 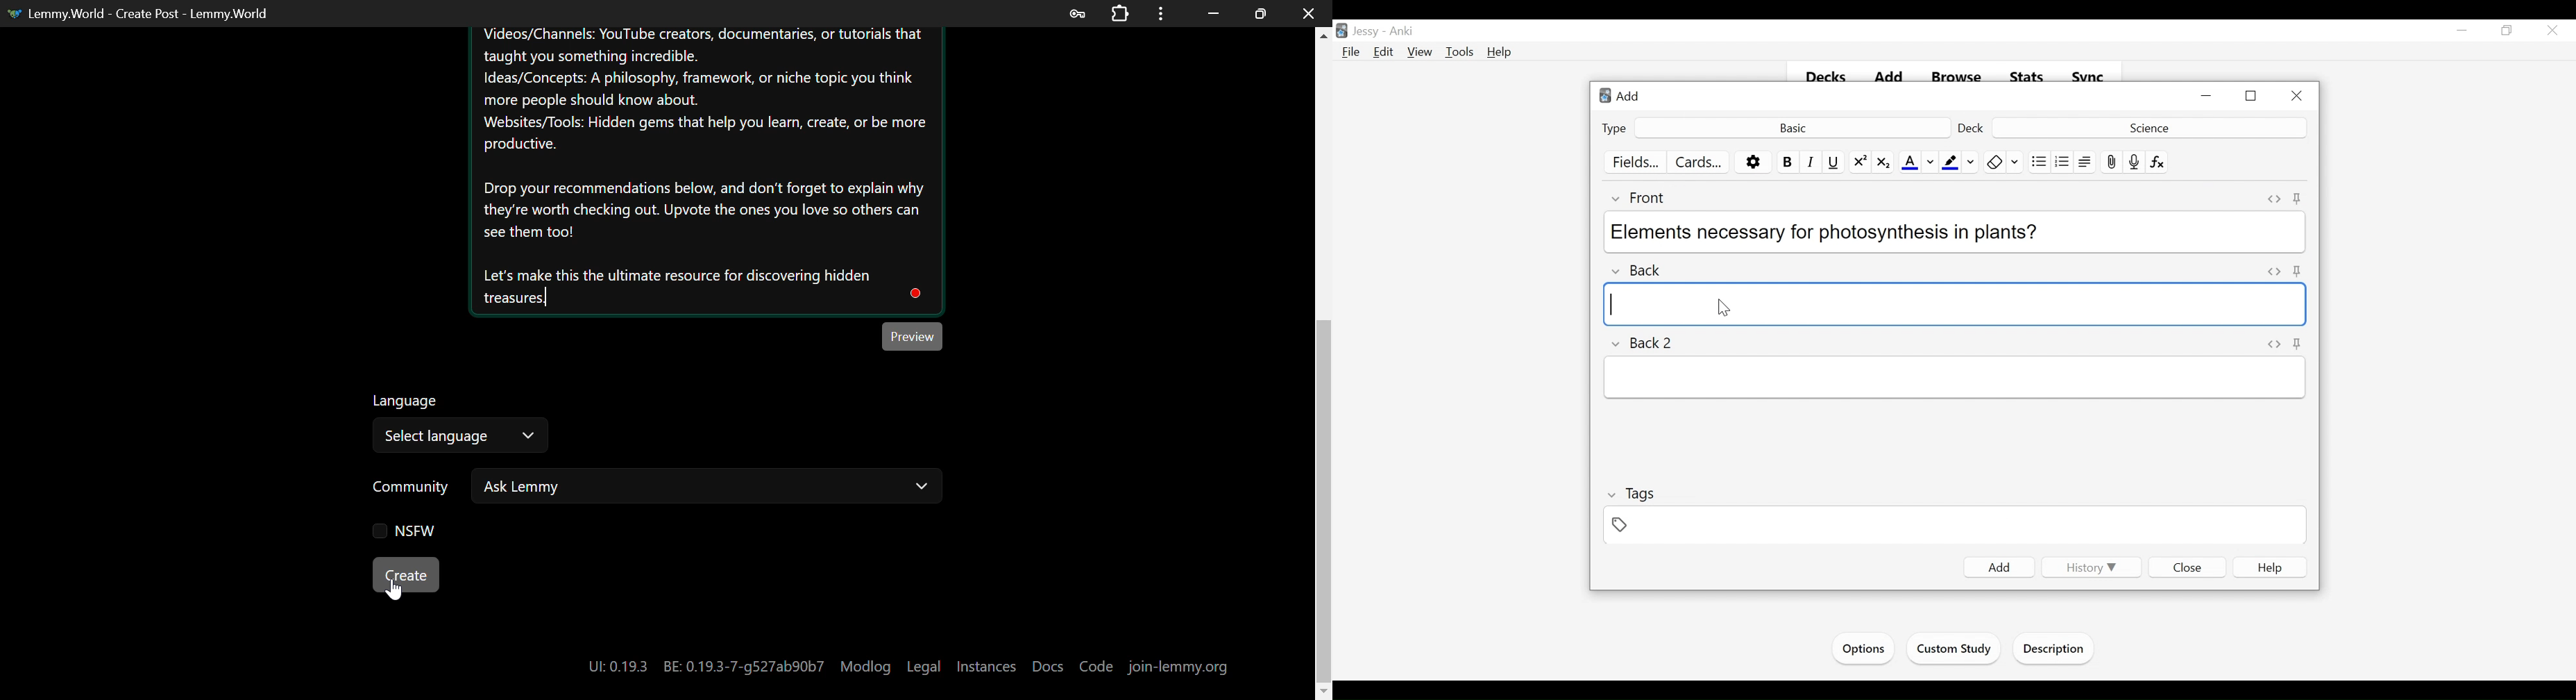 I want to click on Text Highlight Color, so click(x=1949, y=163).